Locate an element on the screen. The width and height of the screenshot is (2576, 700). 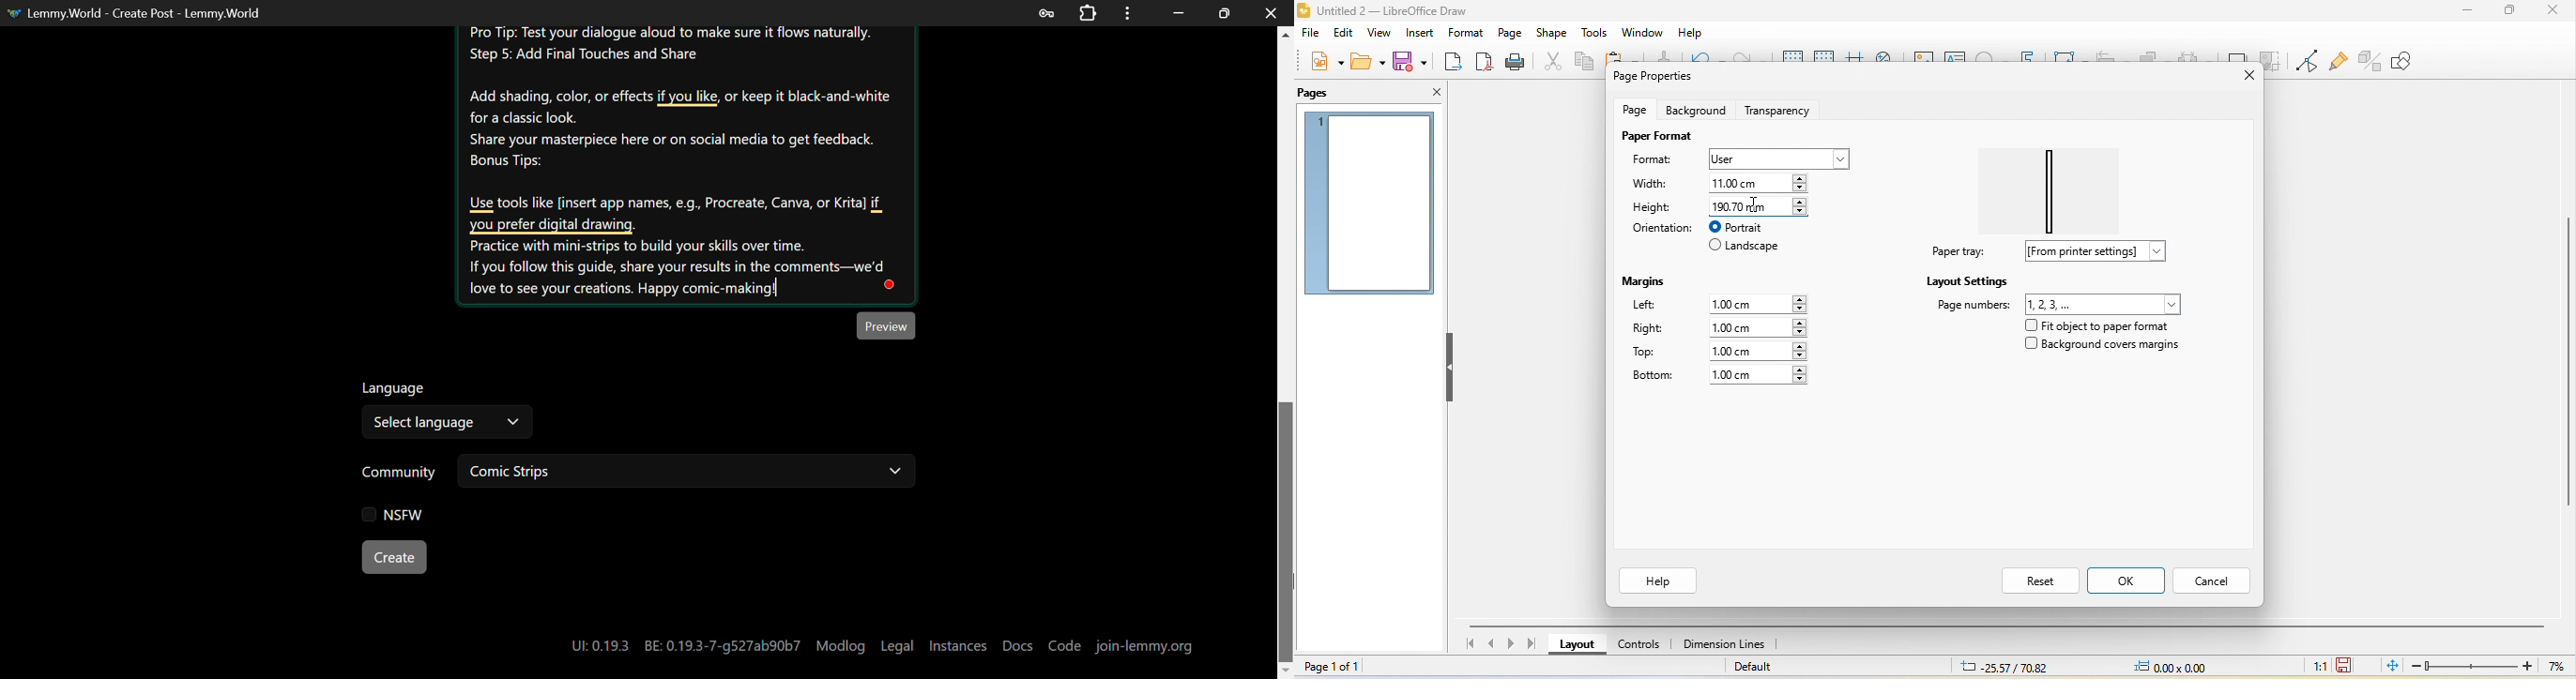
Instances is located at coordinates (958, 646).